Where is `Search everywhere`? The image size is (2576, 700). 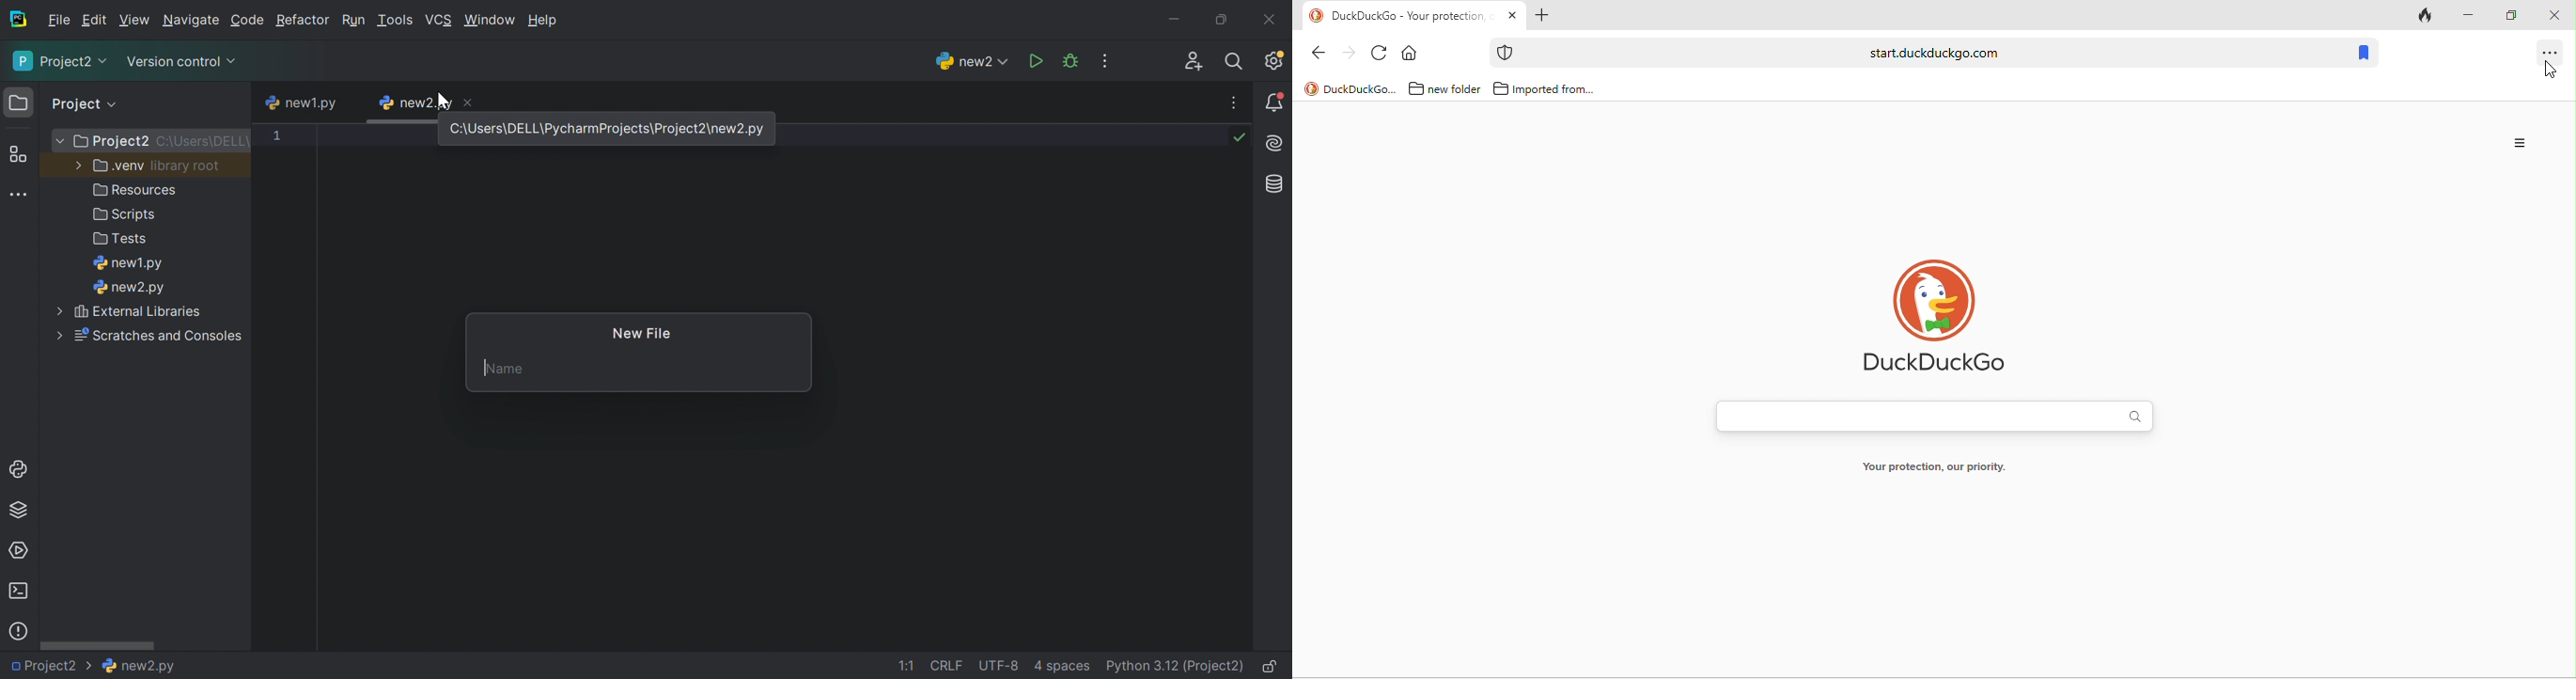 Search everywhere is located at coordinates (1237, 63).